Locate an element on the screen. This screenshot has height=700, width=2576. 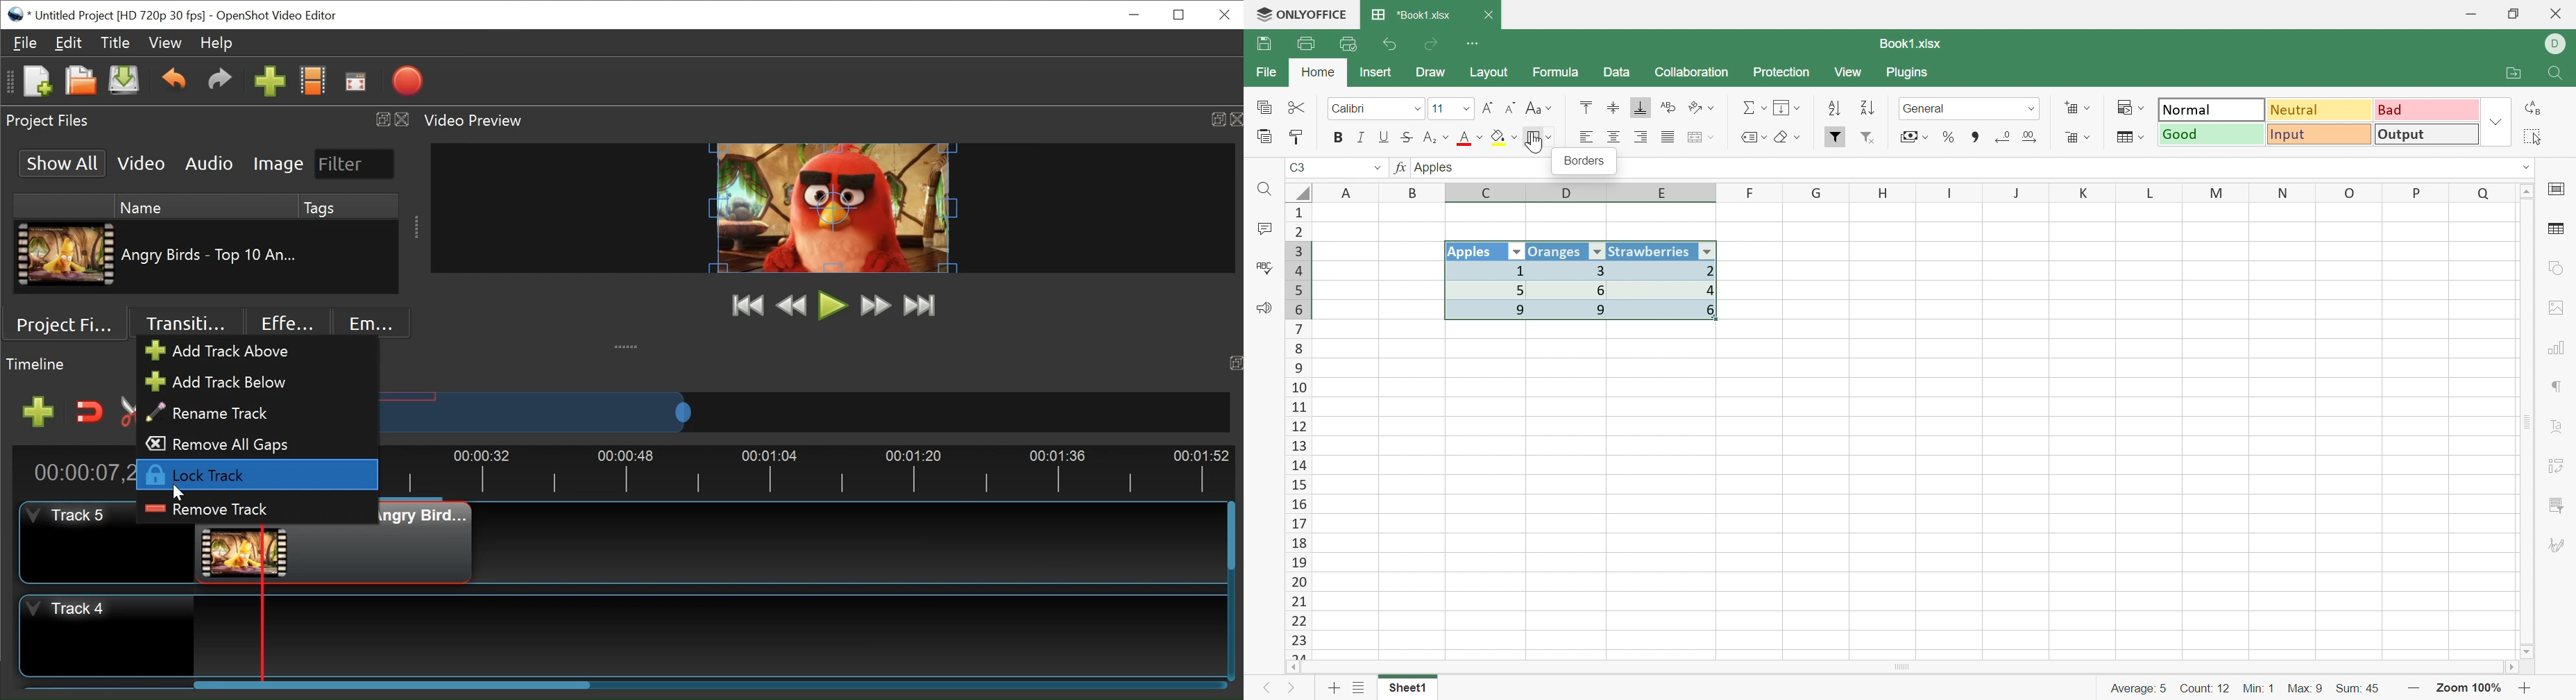
Q is located at coordinates (2483, 192).